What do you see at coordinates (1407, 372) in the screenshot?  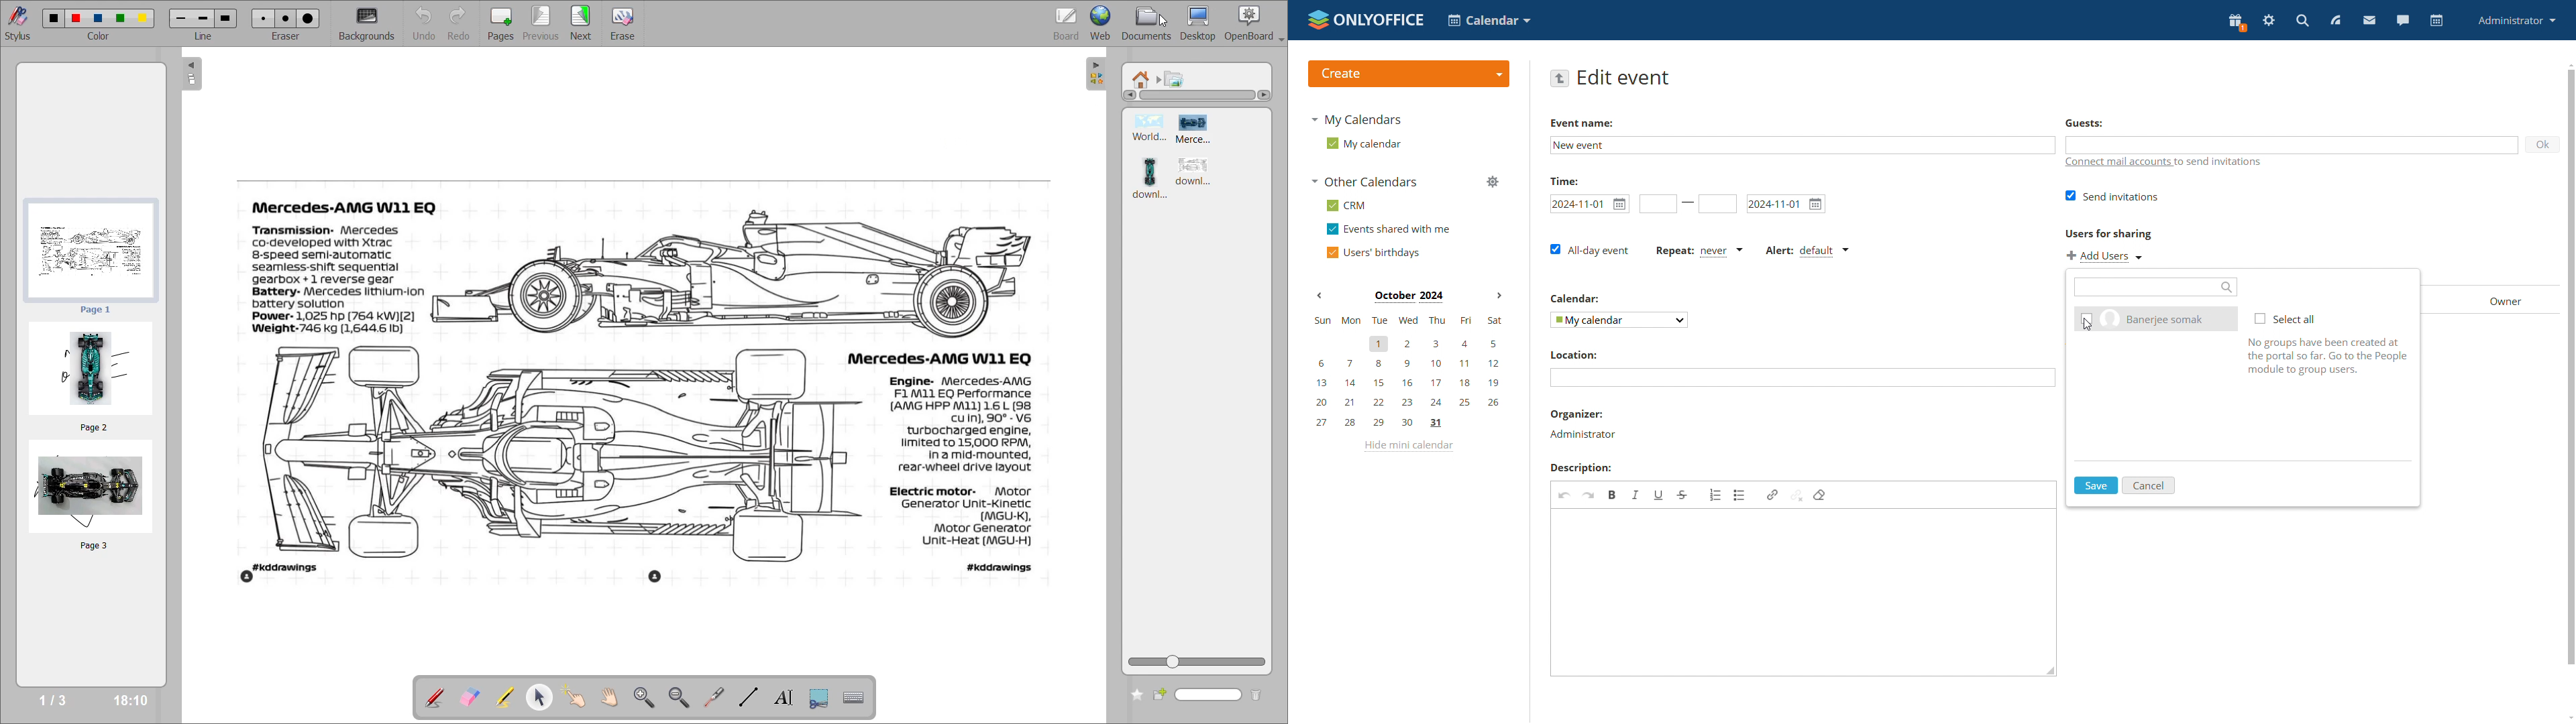 I see `mini calendar` at bounding box center [1407, 372].